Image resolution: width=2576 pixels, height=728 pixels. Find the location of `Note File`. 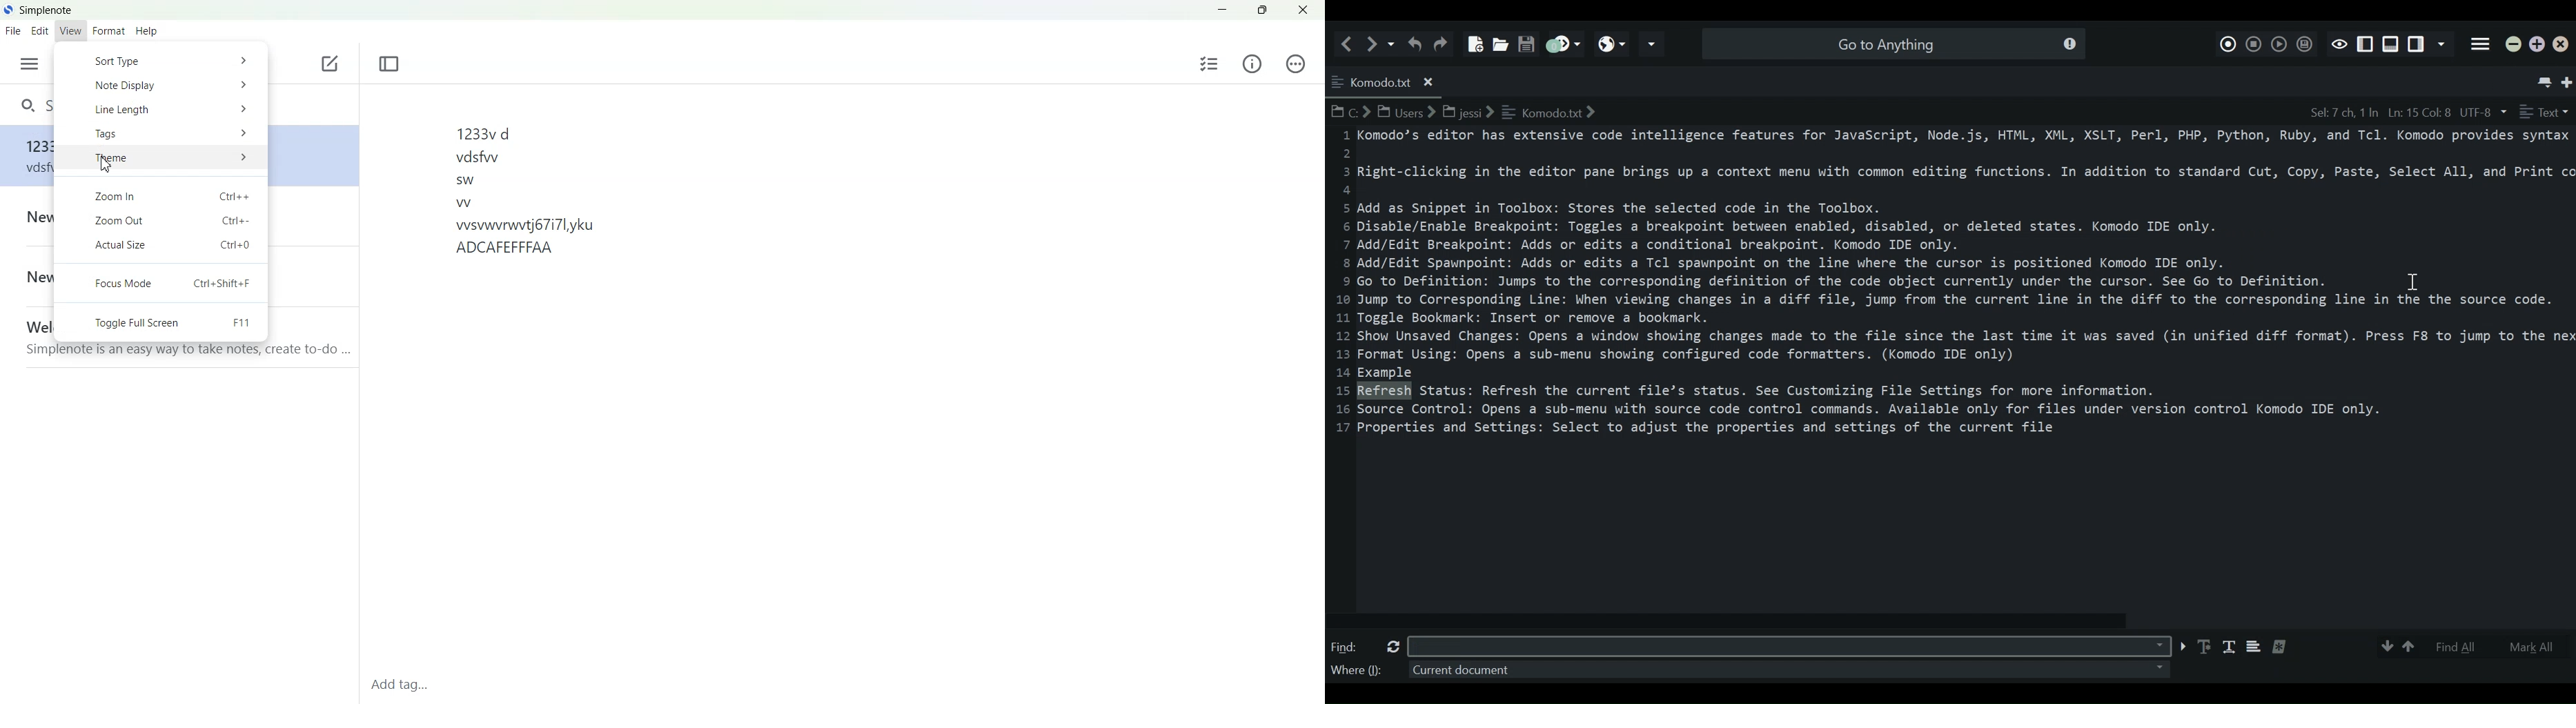

Note File is located at coordinates (30, 217).